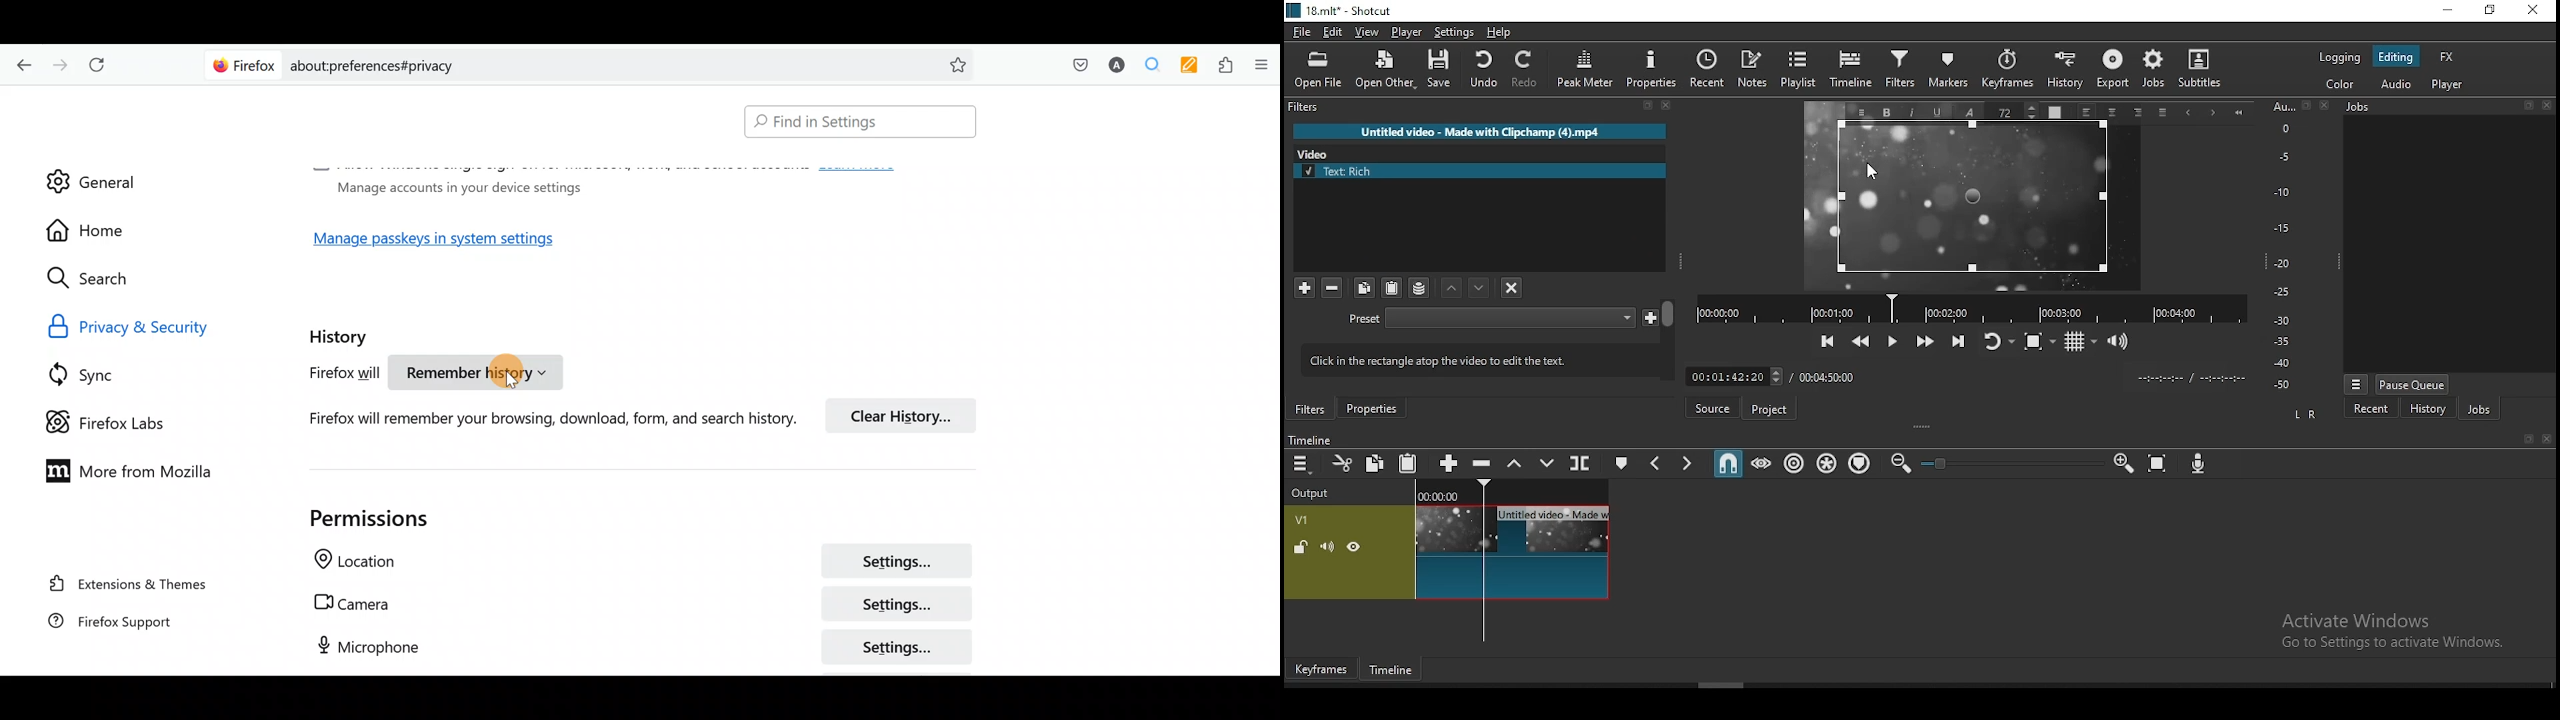 This screenshot has width=2576, height=728. Describe the element at coordinates (2492, 9) in the screenshot. I see `restore` at that location.